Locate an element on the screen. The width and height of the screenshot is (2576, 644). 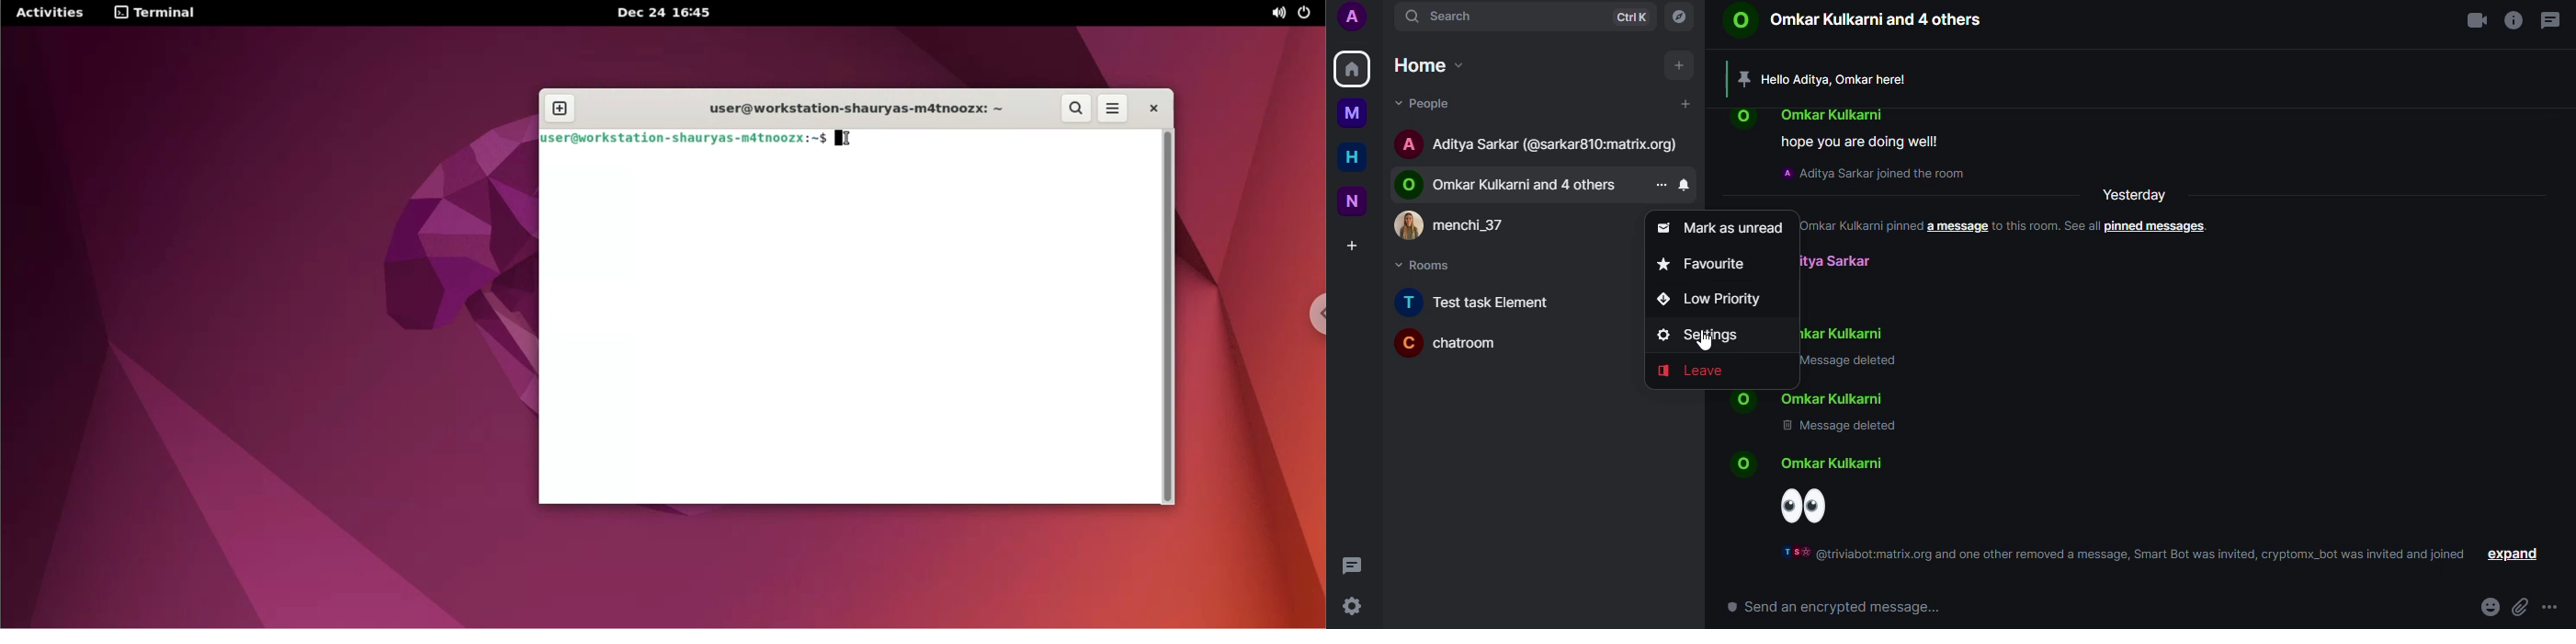
notifications is located at coordinates (1689, 186).